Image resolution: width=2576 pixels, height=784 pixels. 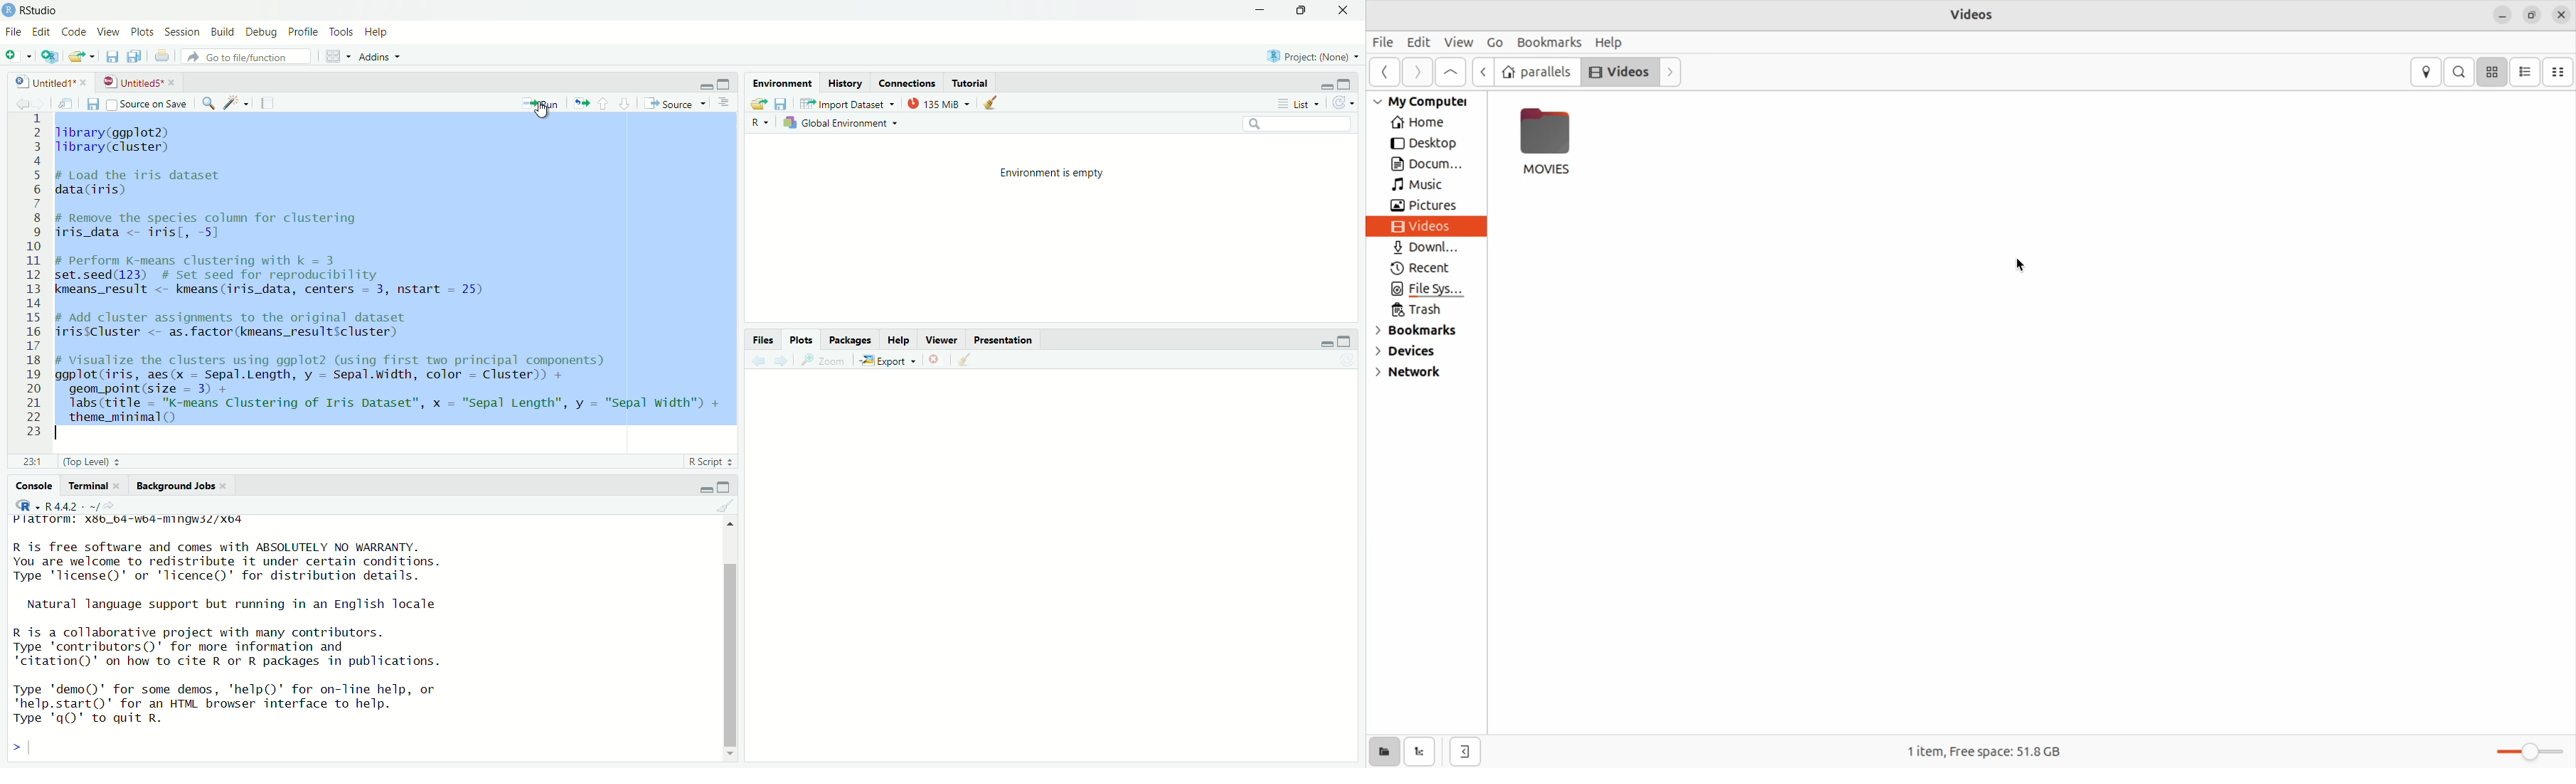 What do you see at coordinates (31, 277) in the screenshot?
I see `serial number` at bounding box center [31, 277].